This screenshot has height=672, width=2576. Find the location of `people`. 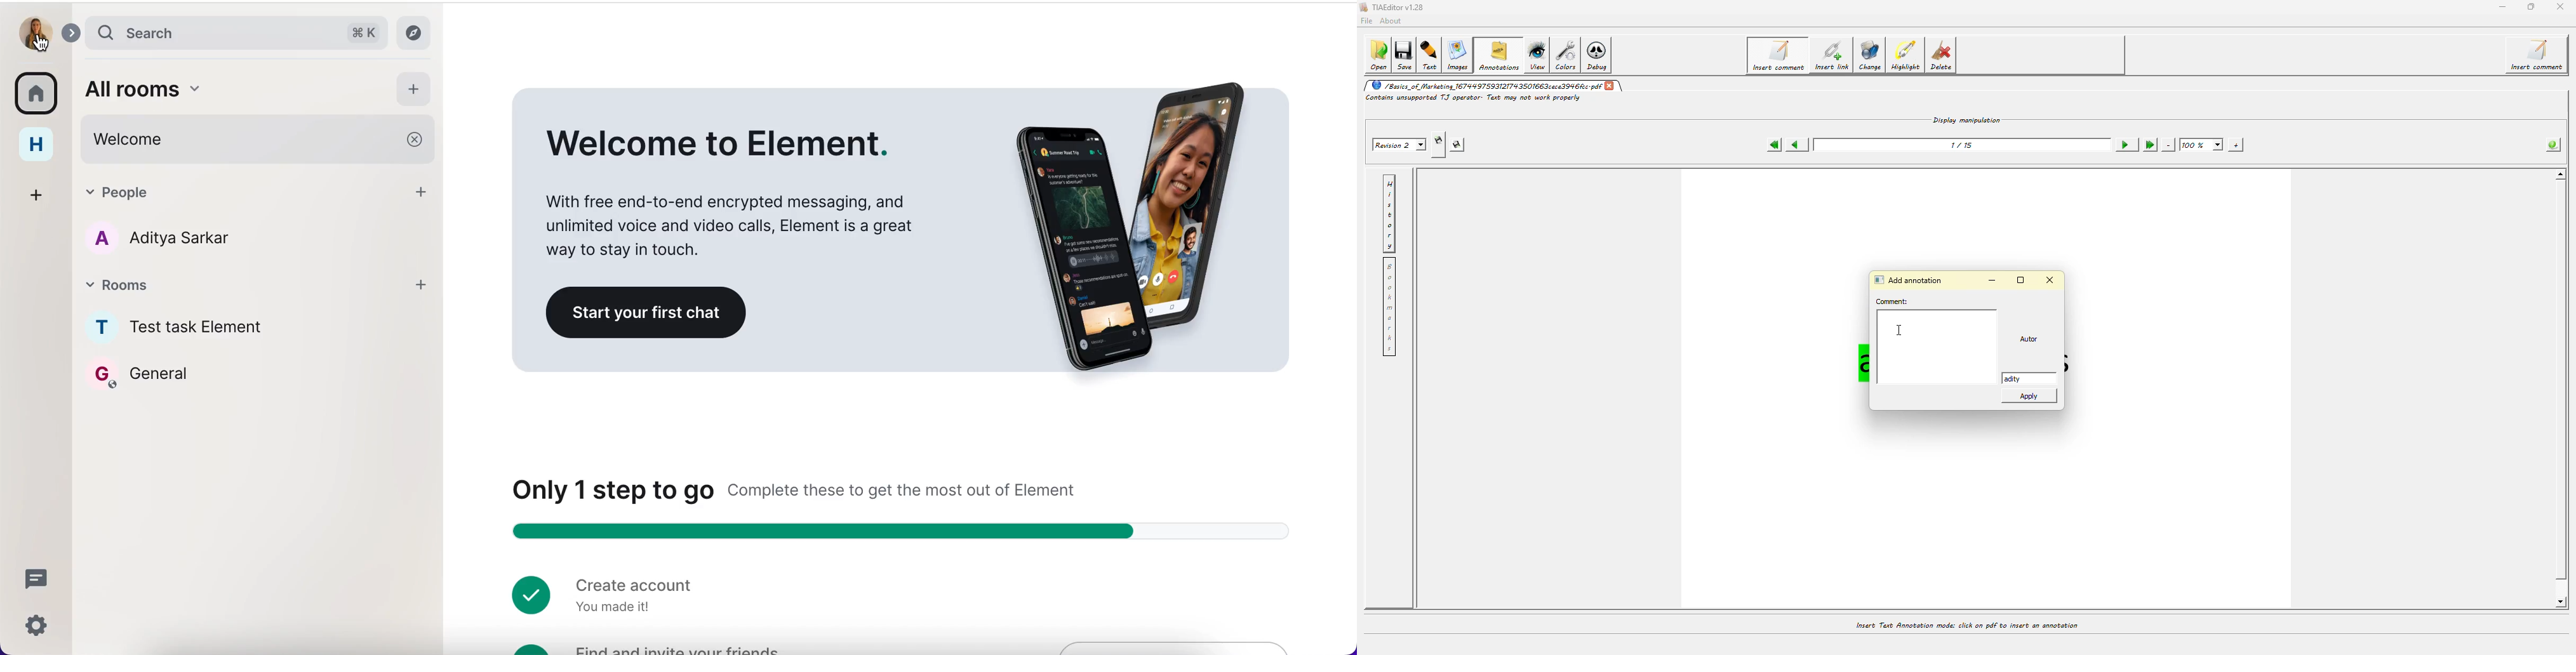

people is located at coordinates (231, 194).